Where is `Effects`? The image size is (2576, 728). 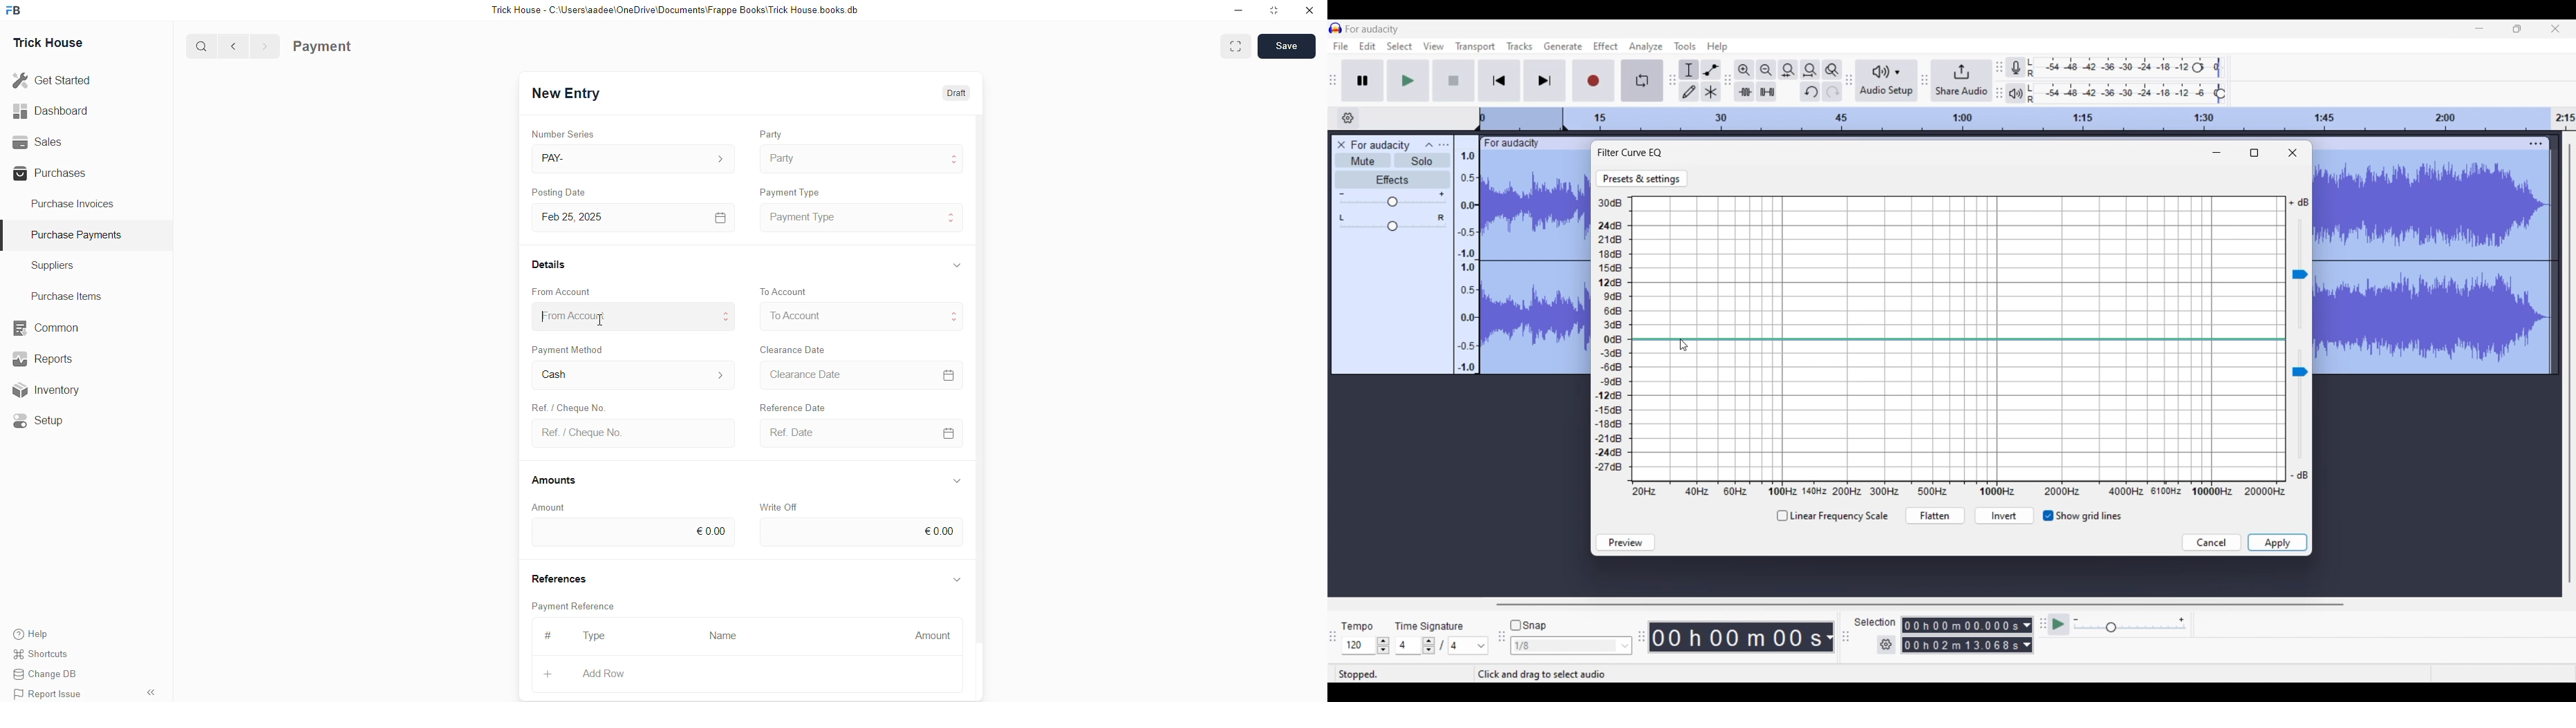 Effects is located at coordinates (1392, 179).